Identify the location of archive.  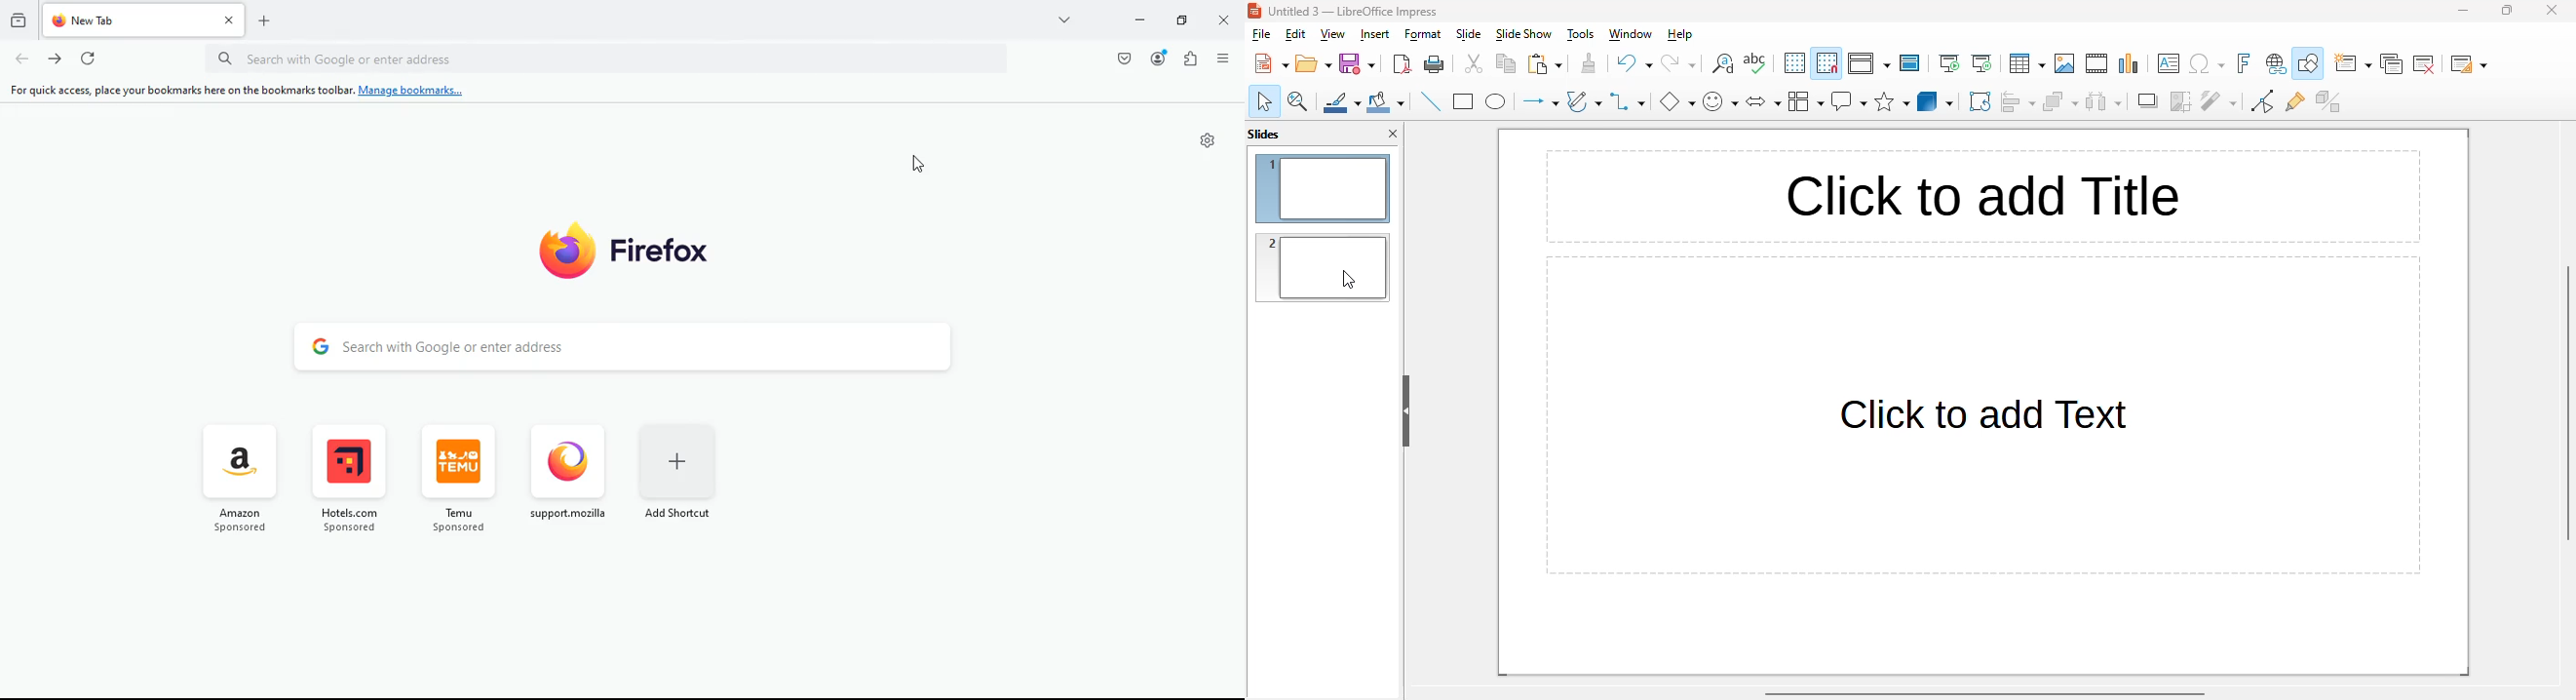
(16, 22).